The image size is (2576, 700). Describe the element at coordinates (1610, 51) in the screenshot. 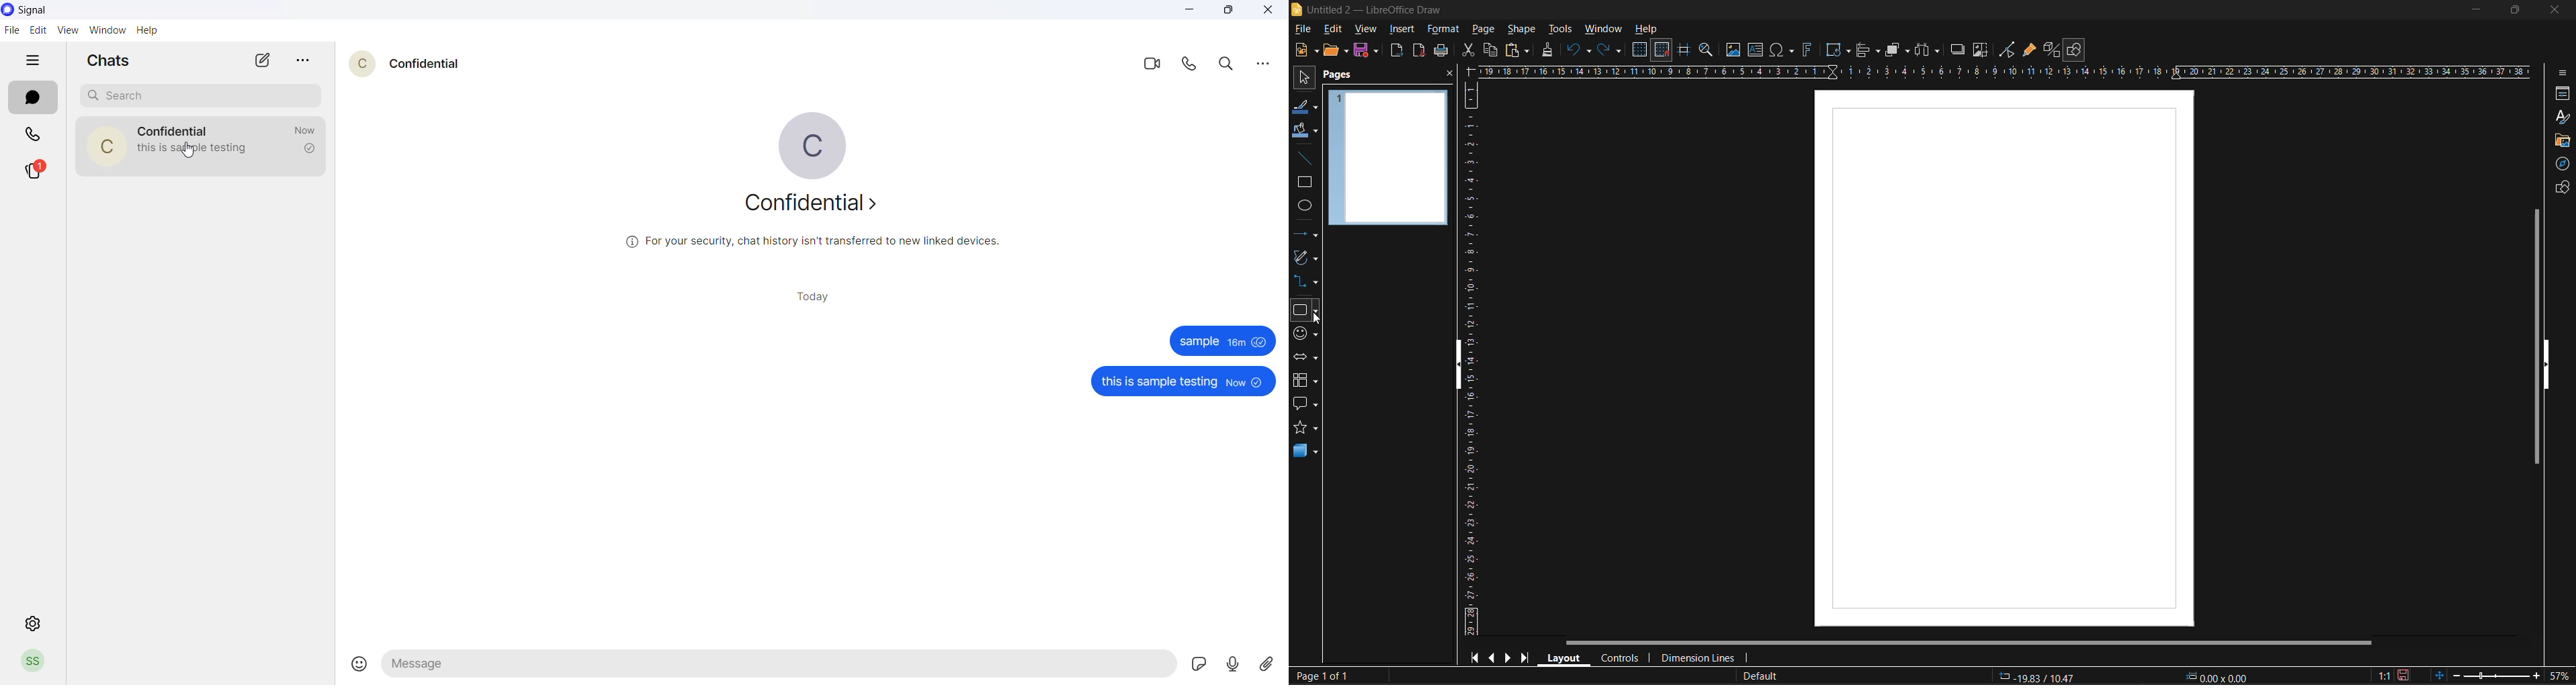

I see `redo` at that location.